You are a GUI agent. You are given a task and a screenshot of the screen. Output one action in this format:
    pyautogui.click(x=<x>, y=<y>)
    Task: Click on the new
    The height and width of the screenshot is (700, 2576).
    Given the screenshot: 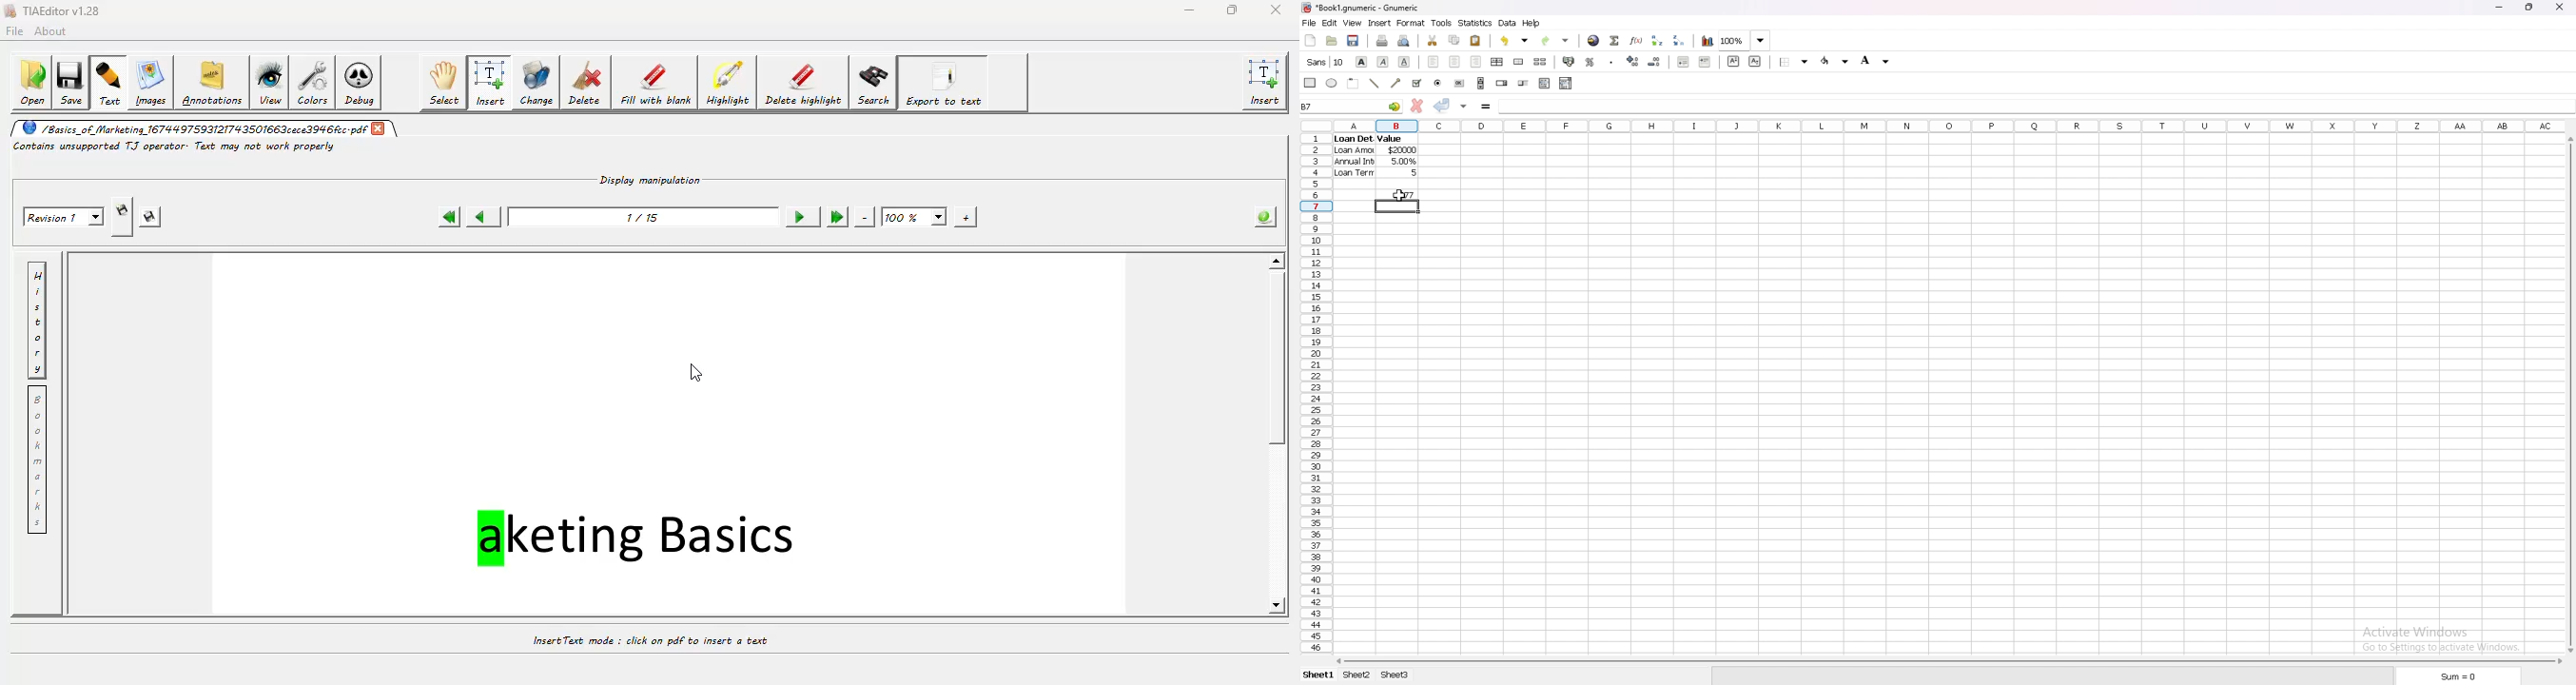 What is the action you would take?
    pyautogui.click(x=1311, y=40)
    